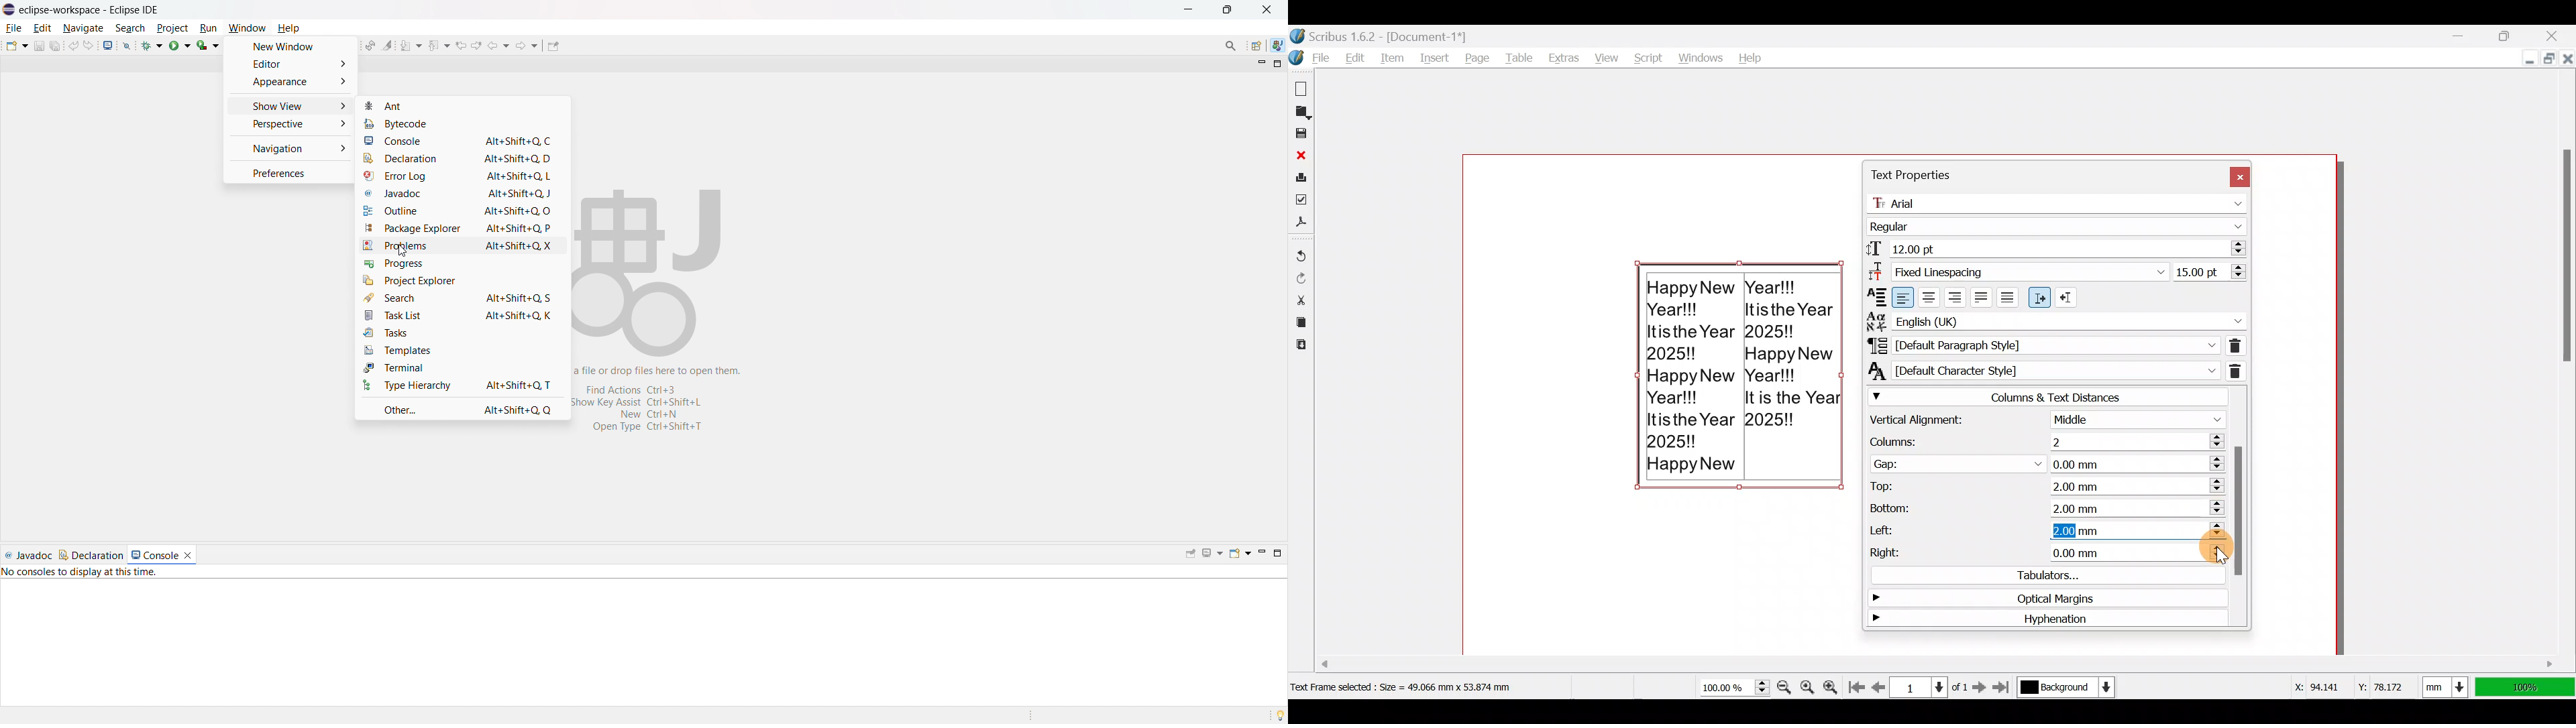  I want to click on Select current units, so click(2449, 684).